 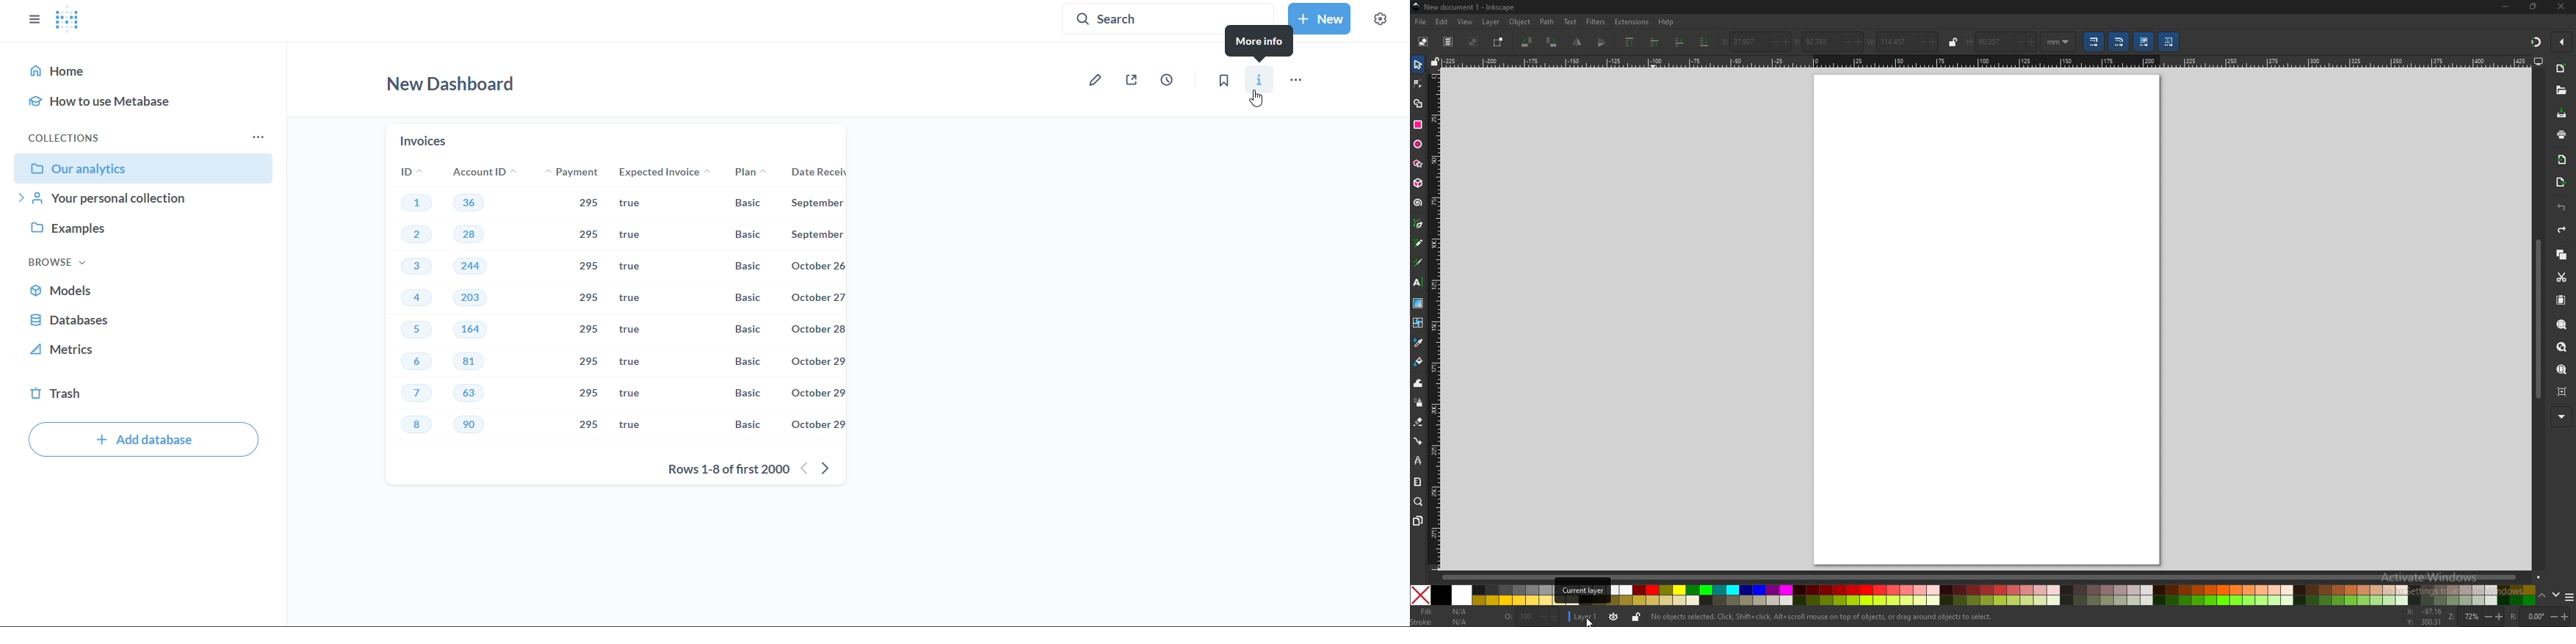 What do you see at coordinates (1740, 41) in the screenshot?
I see `x coordinates` at bounding box center [1740, 41].